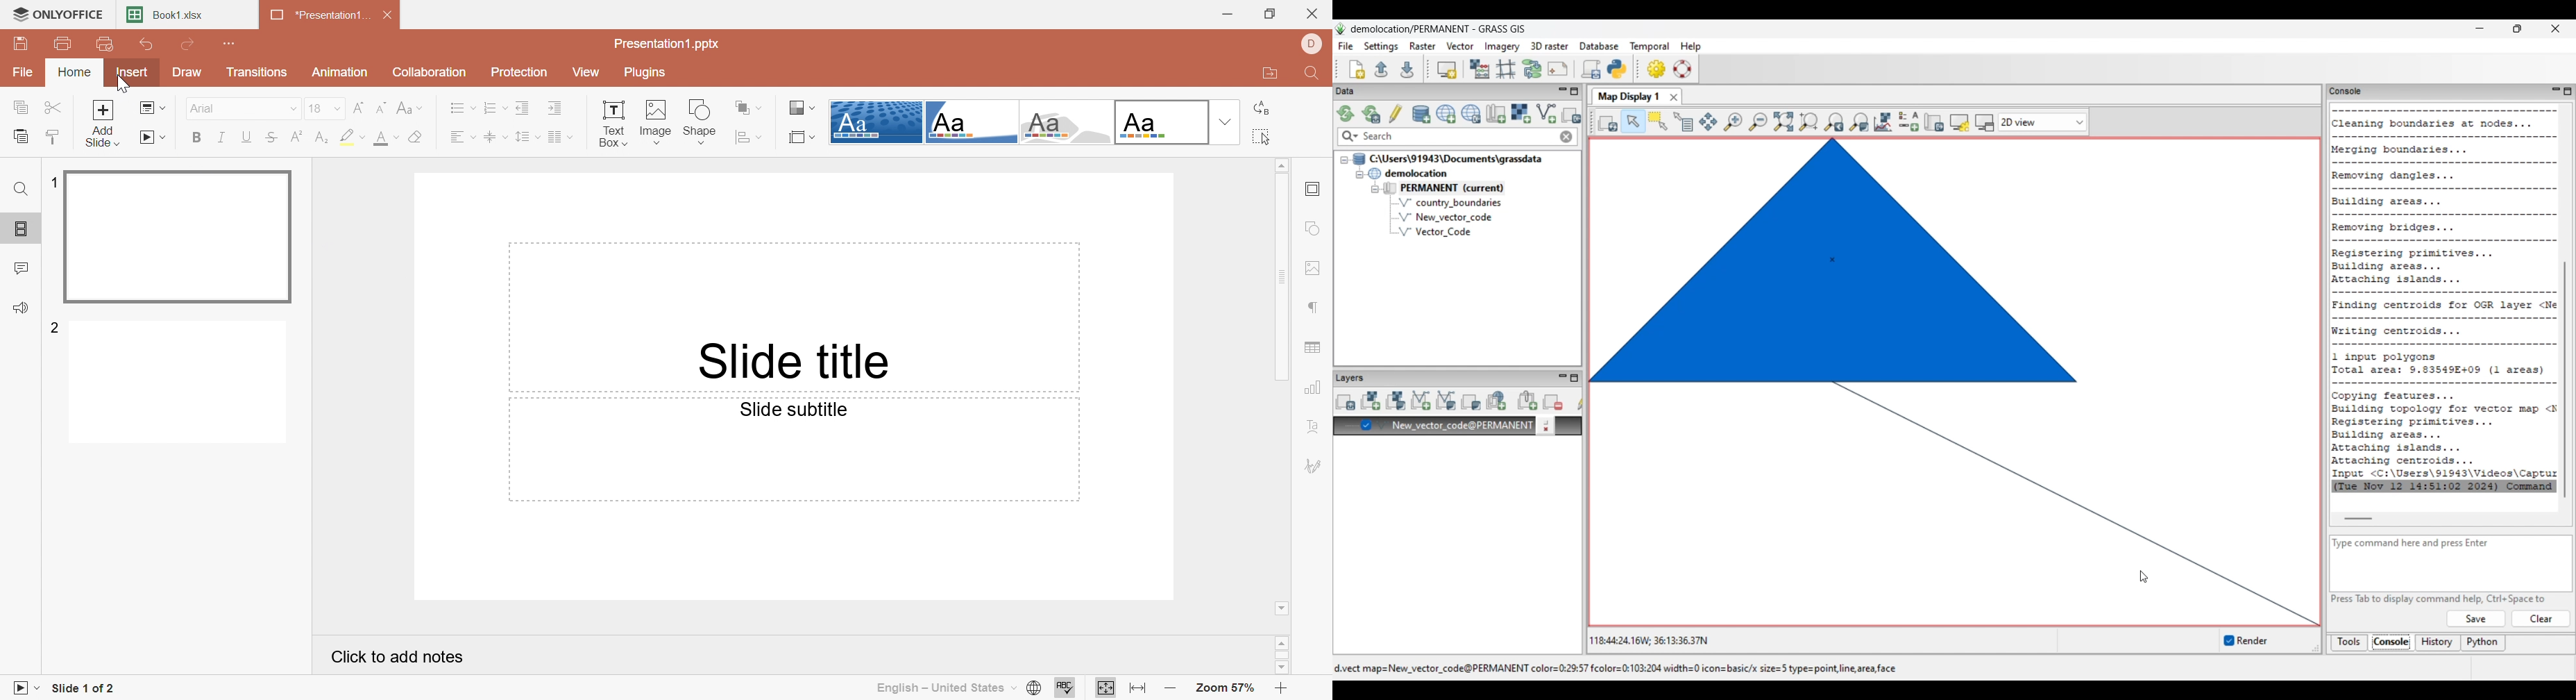 Image resolution: width=2576 pixels, height=700 pixels. I want to click on Clear, so click(419, 138).